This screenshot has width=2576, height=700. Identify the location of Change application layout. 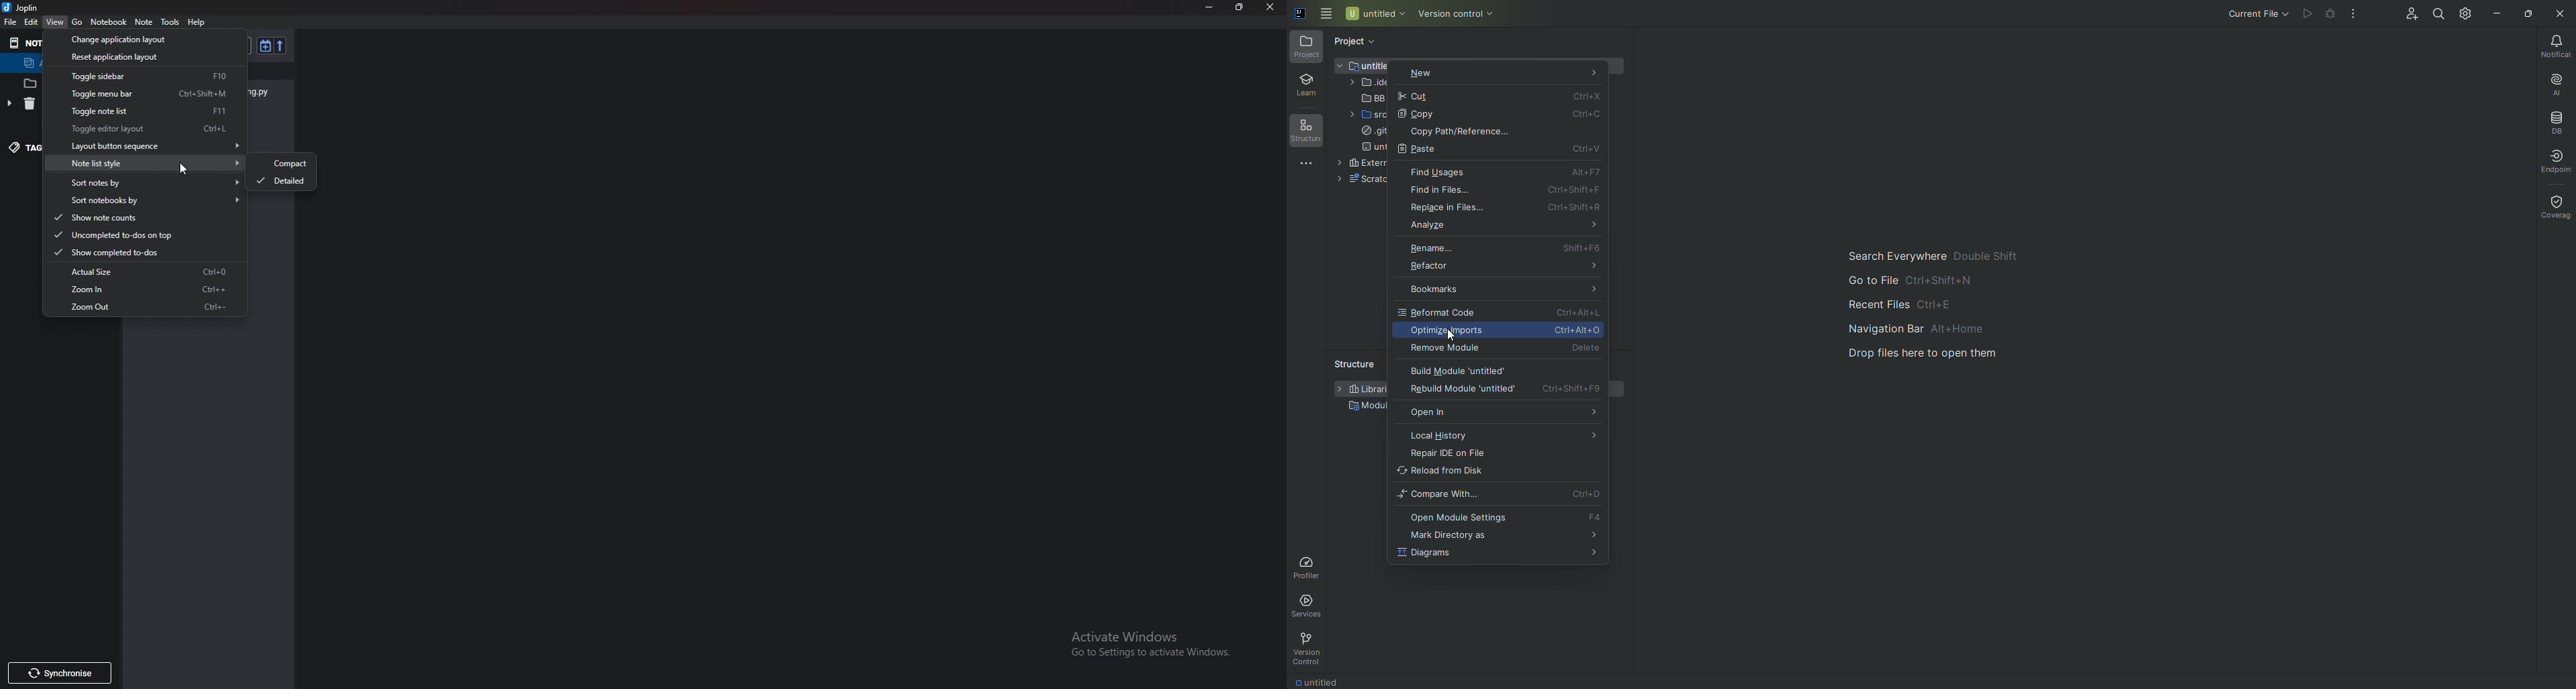
(140, 39).